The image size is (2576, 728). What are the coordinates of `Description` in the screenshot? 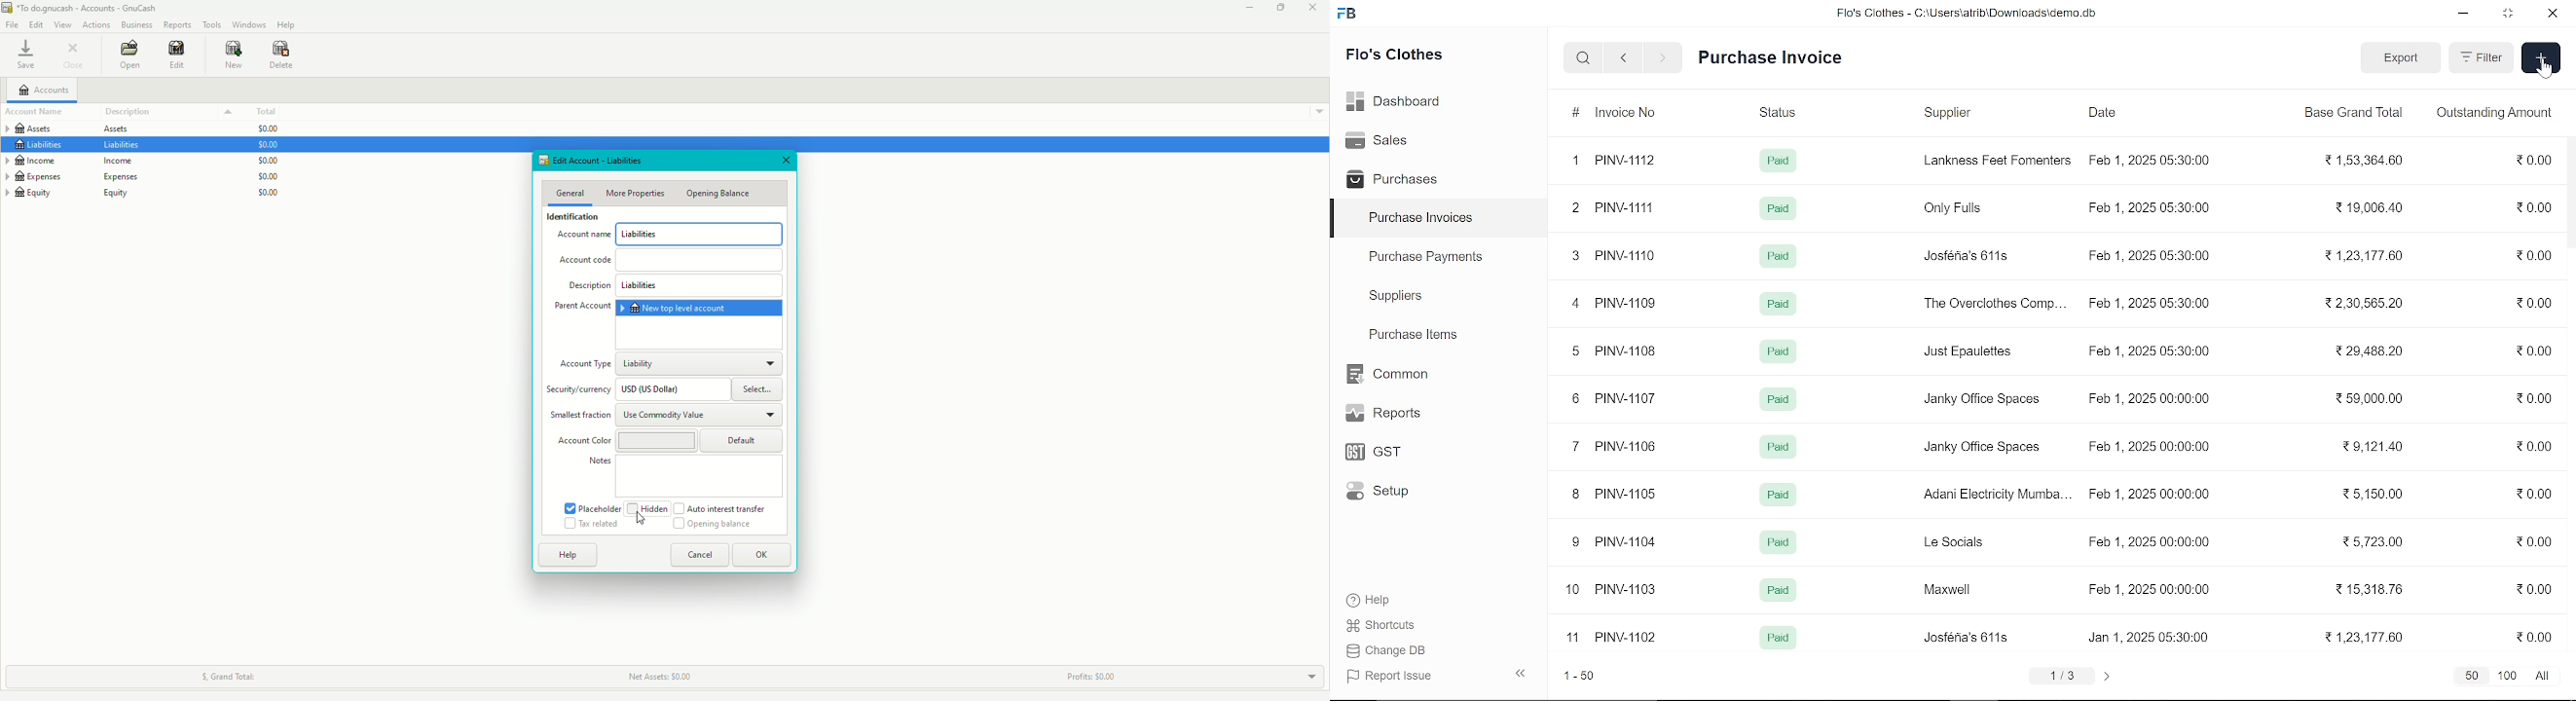 It's located at (590, 289).